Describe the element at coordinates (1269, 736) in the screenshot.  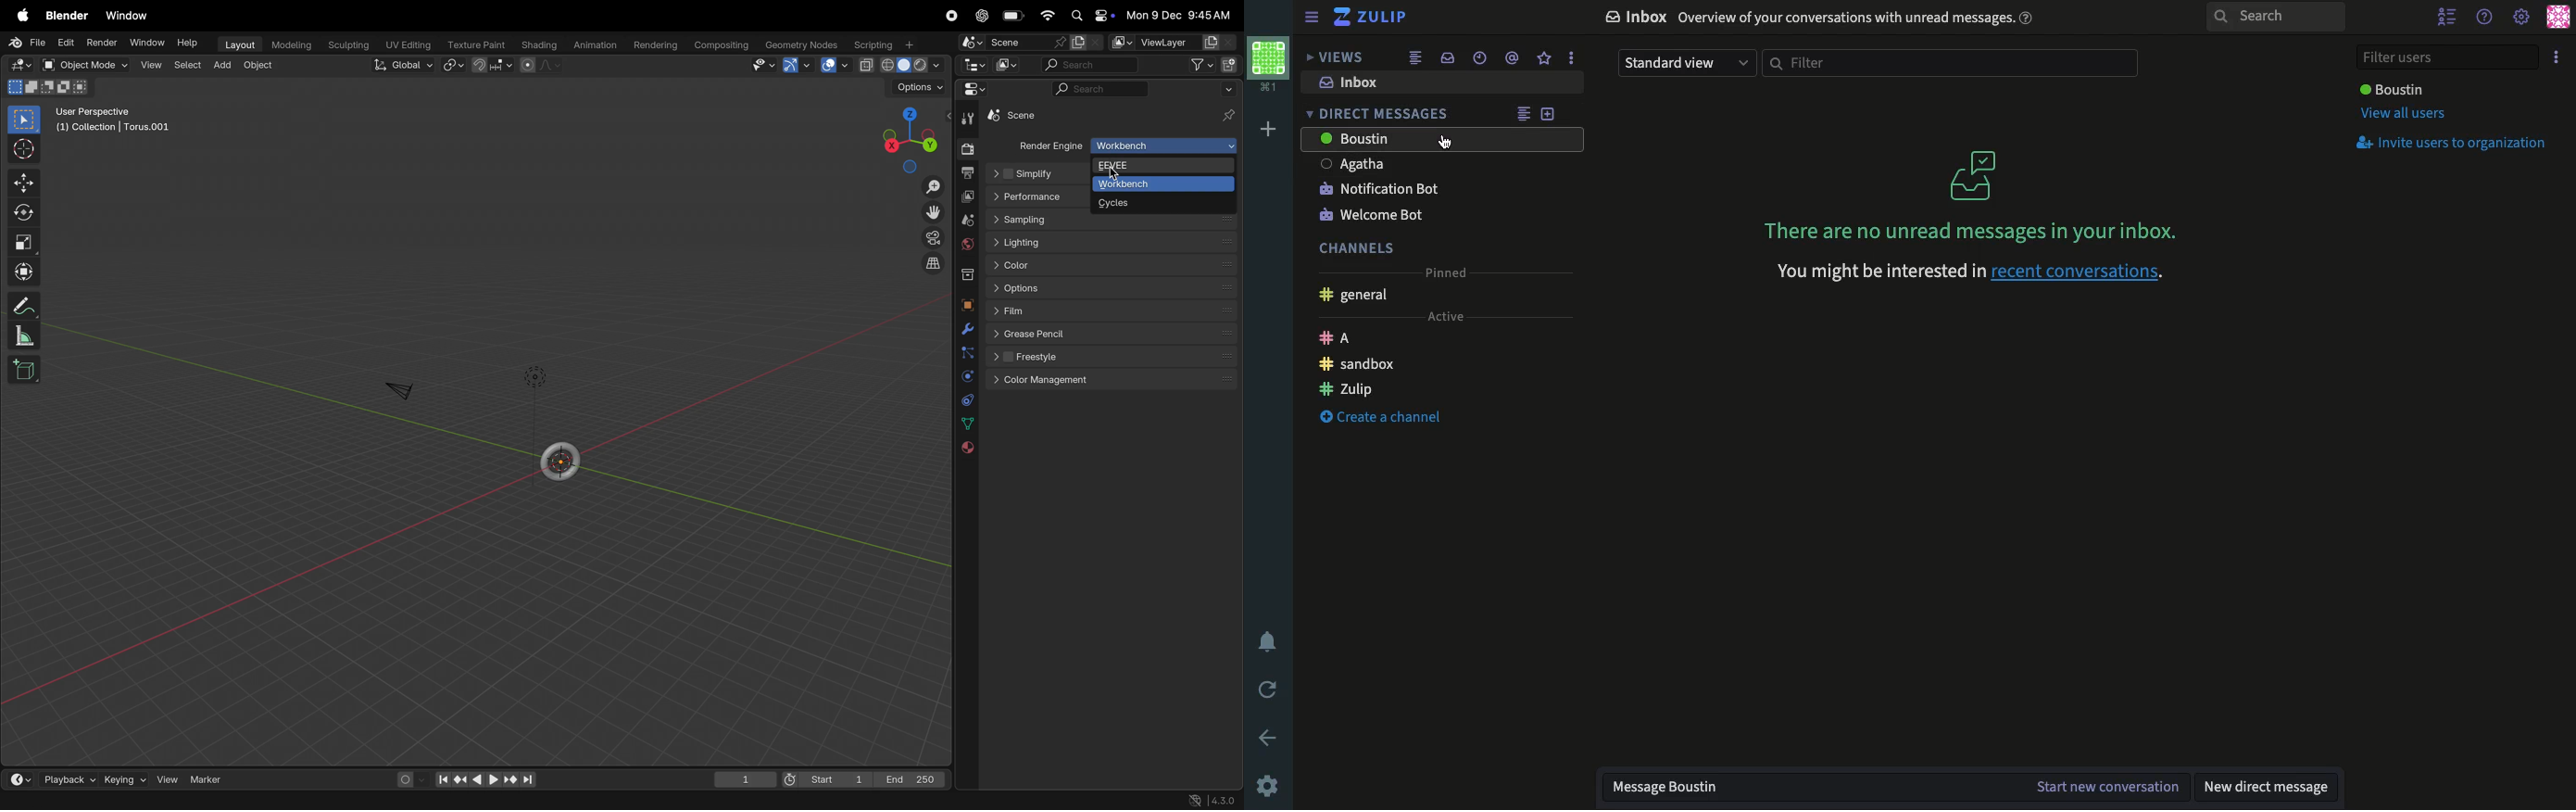
I see `Back` at that location.